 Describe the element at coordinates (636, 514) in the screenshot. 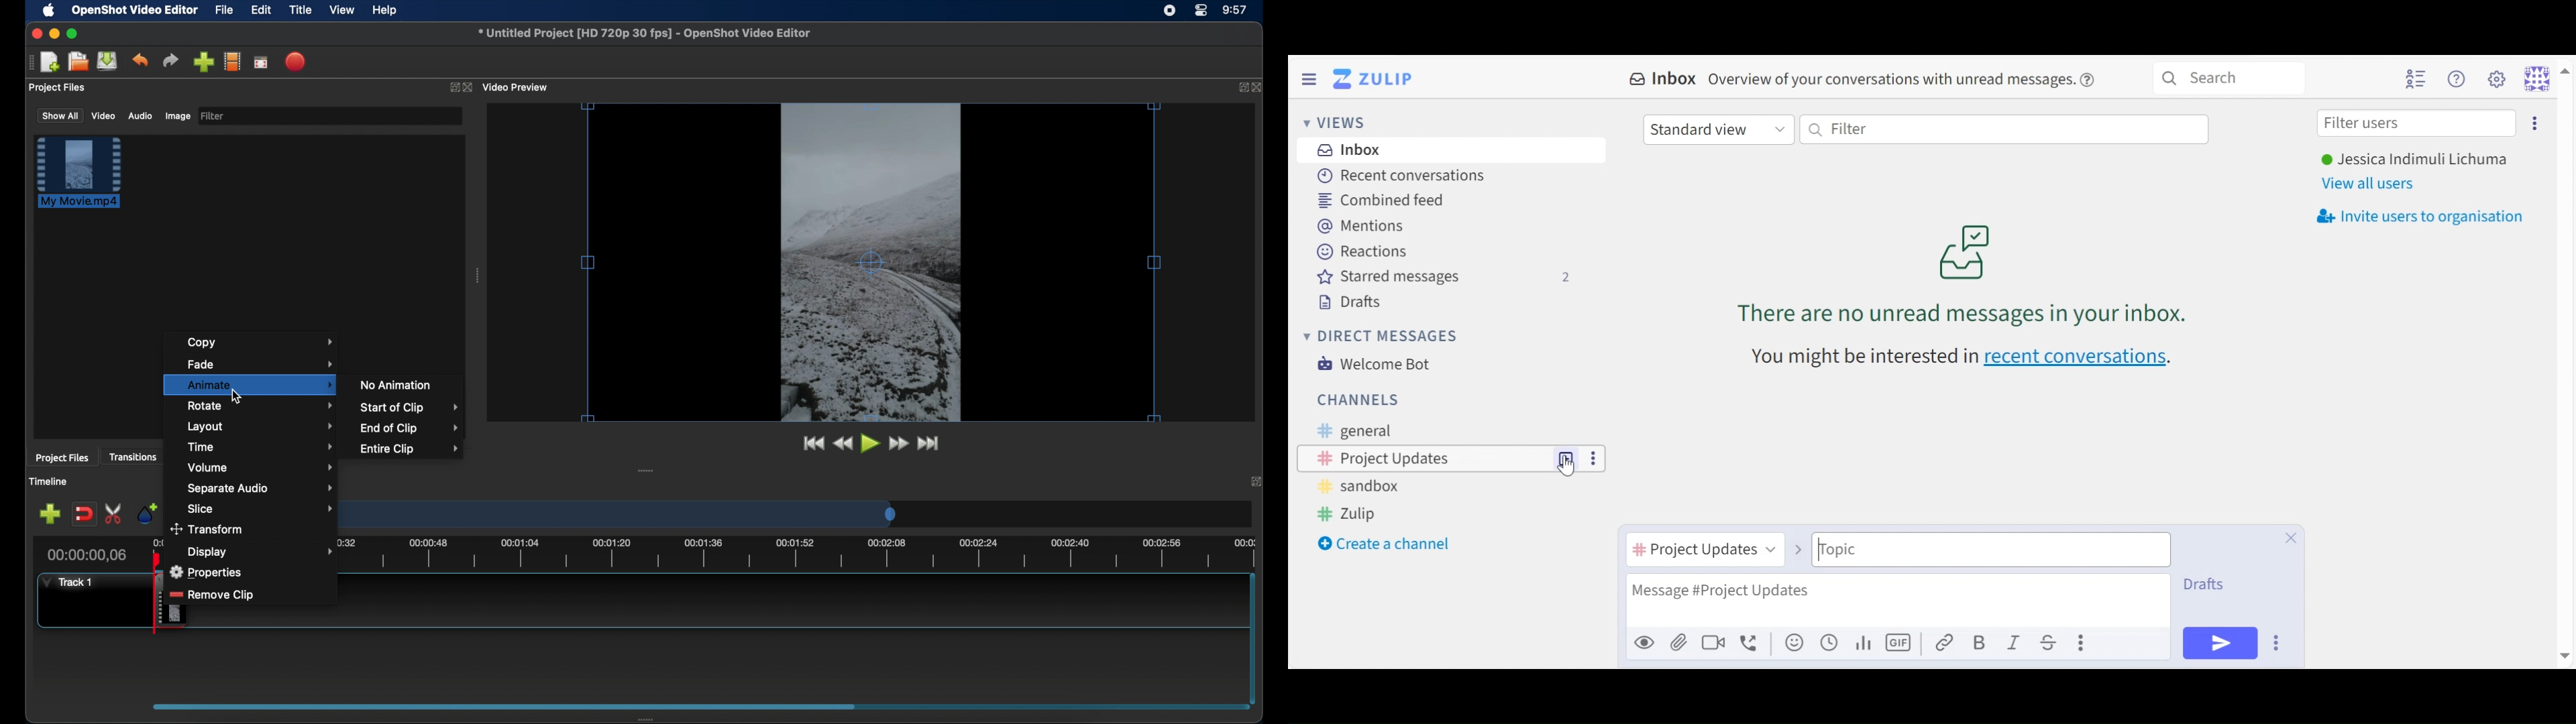

I see `timeline scale` at that location.